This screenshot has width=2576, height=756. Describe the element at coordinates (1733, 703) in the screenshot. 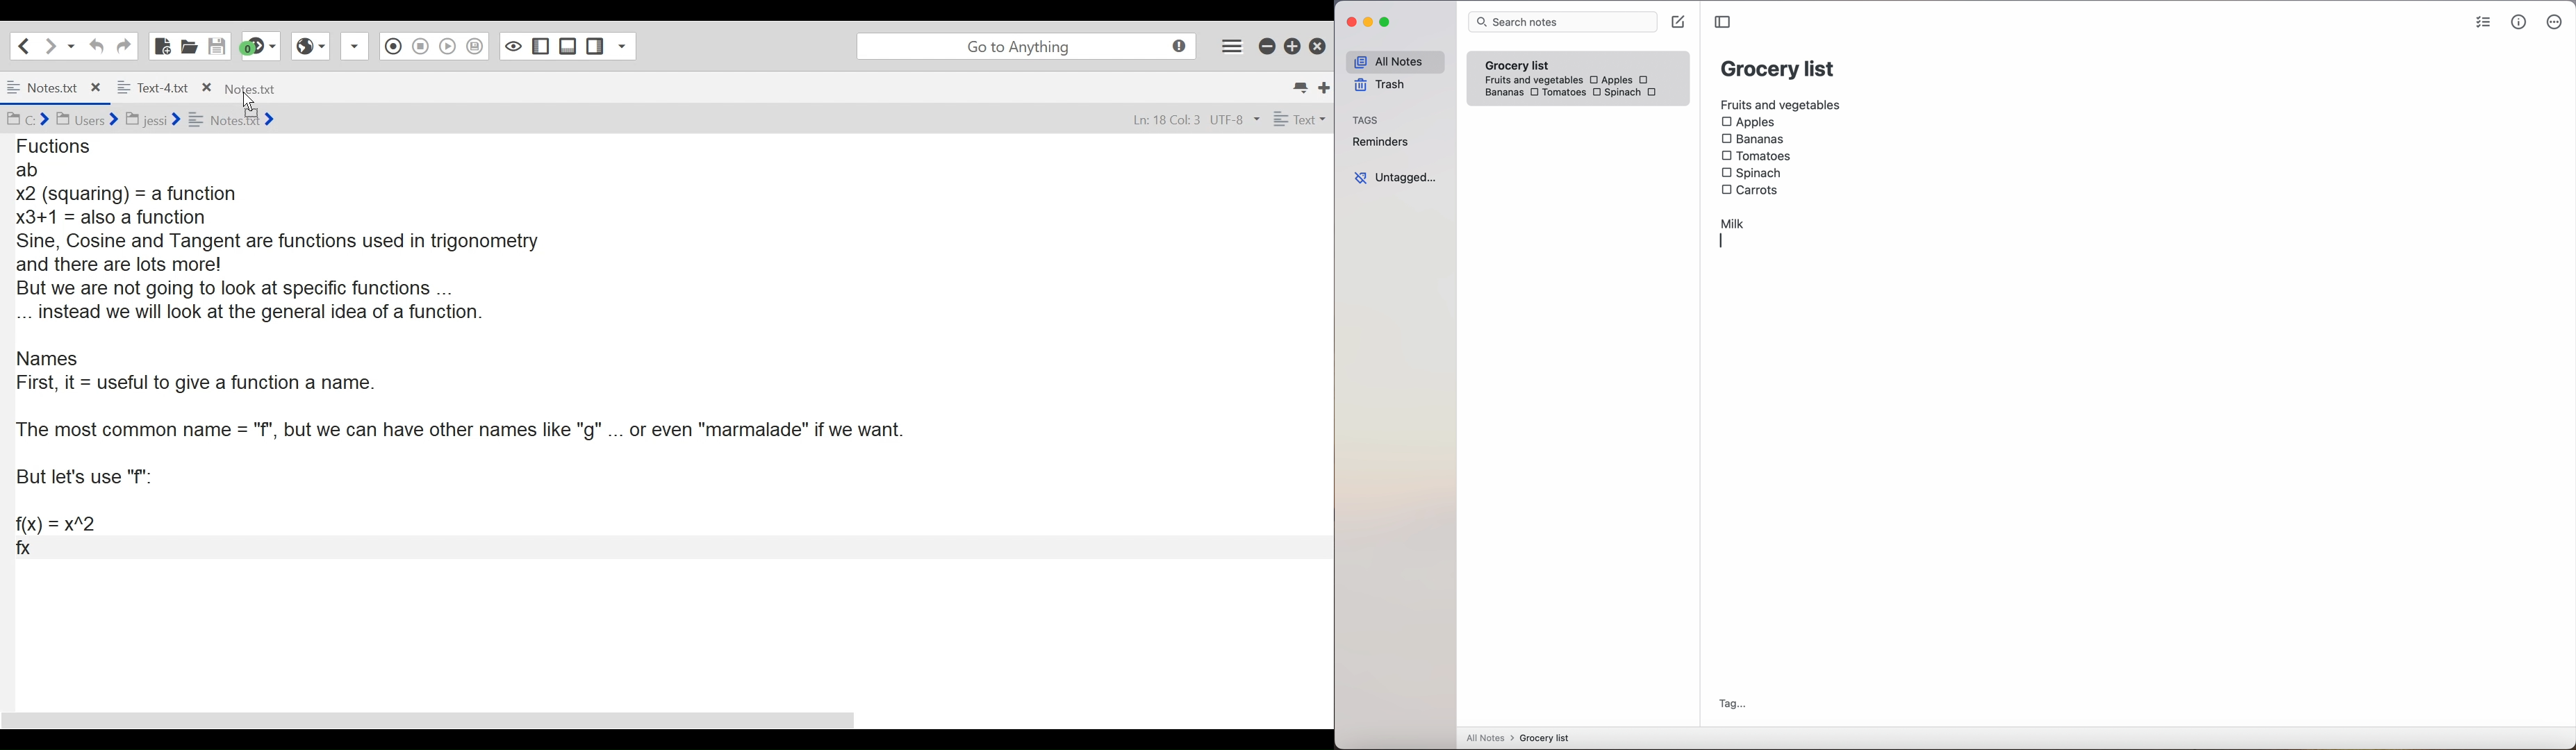

I see `tag` at that location.